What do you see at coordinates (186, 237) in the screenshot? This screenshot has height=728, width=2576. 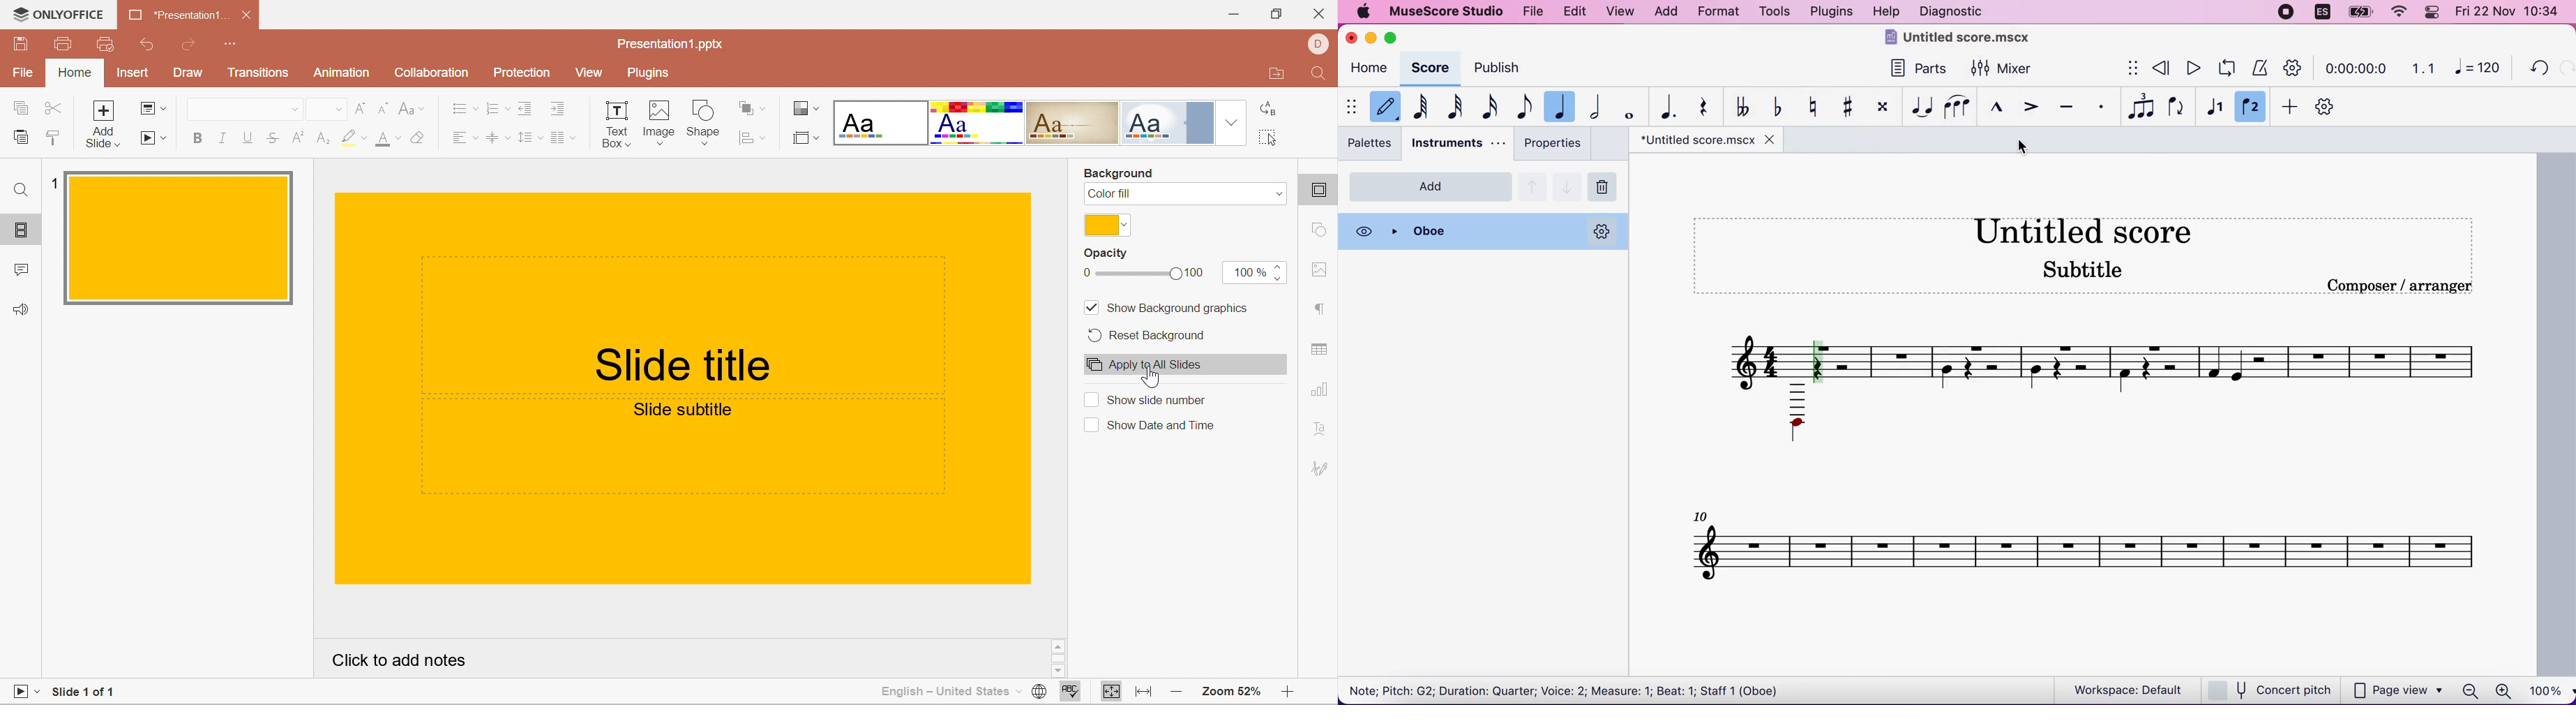 I see `Slide 1` at bounding box center [186, 237].